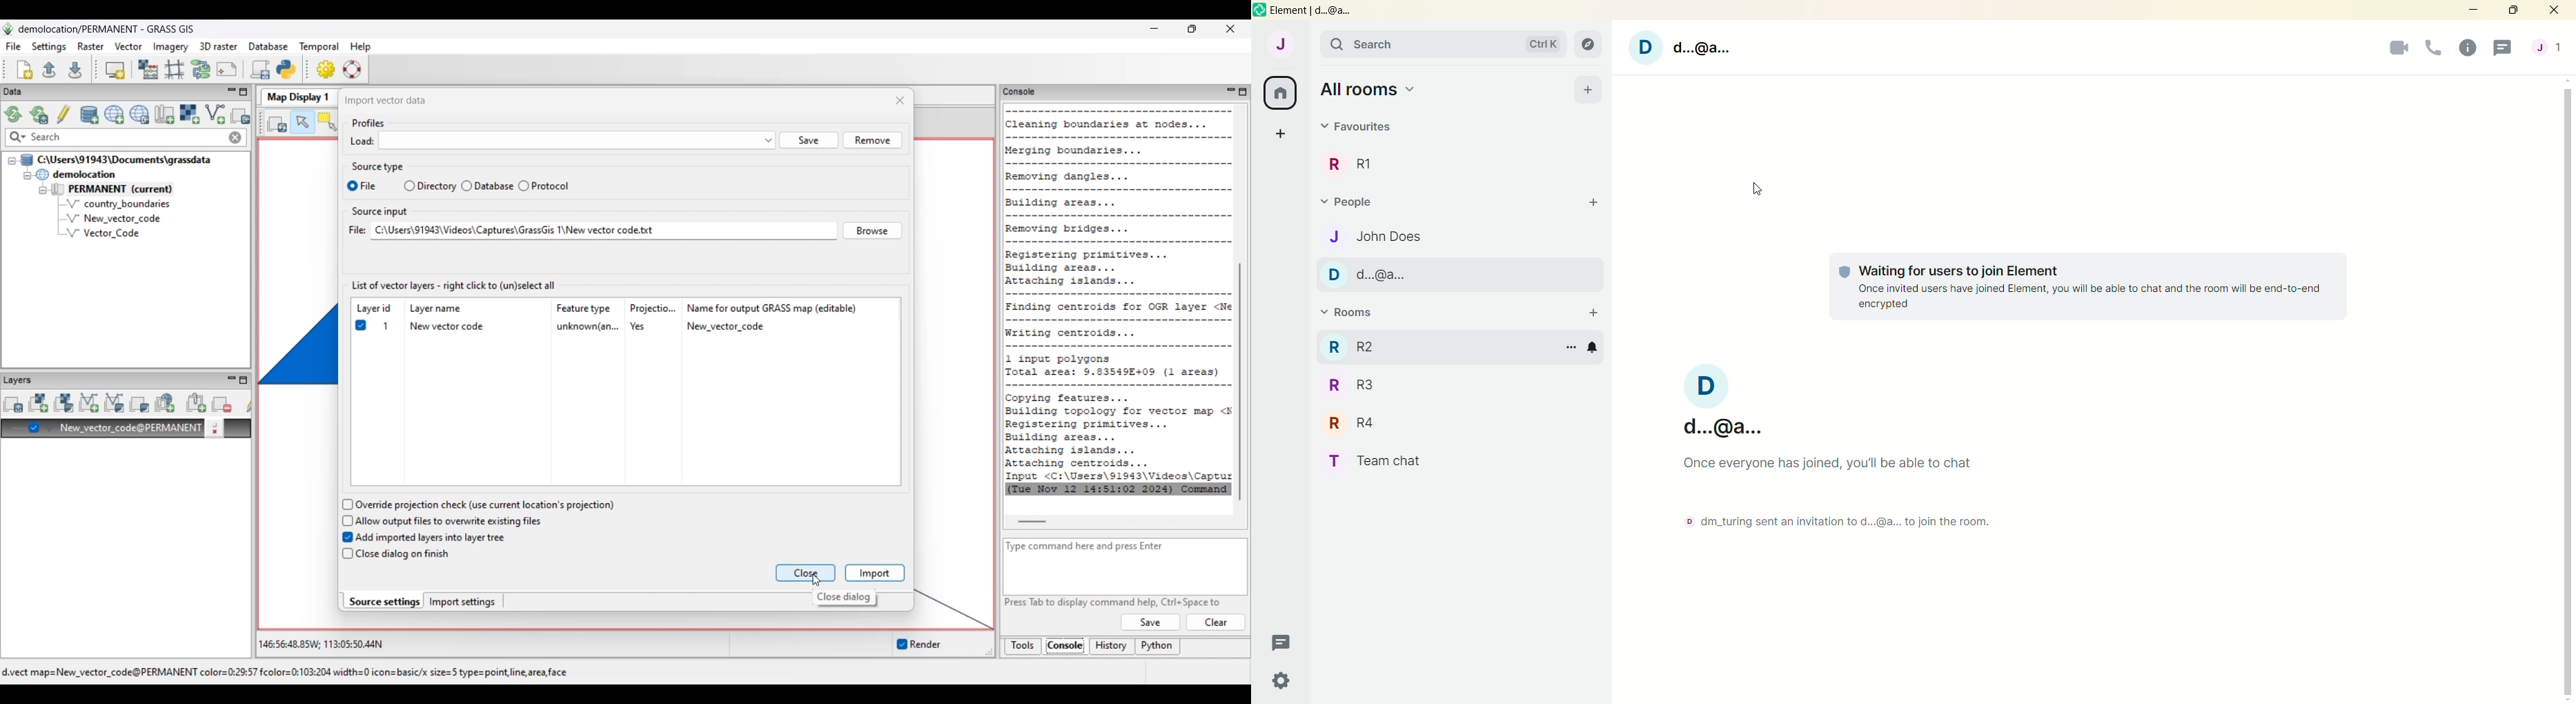  What do you see at coordinates (1285, 45) in the screenshot?
I see `account` at bounding box center [1285, 45].